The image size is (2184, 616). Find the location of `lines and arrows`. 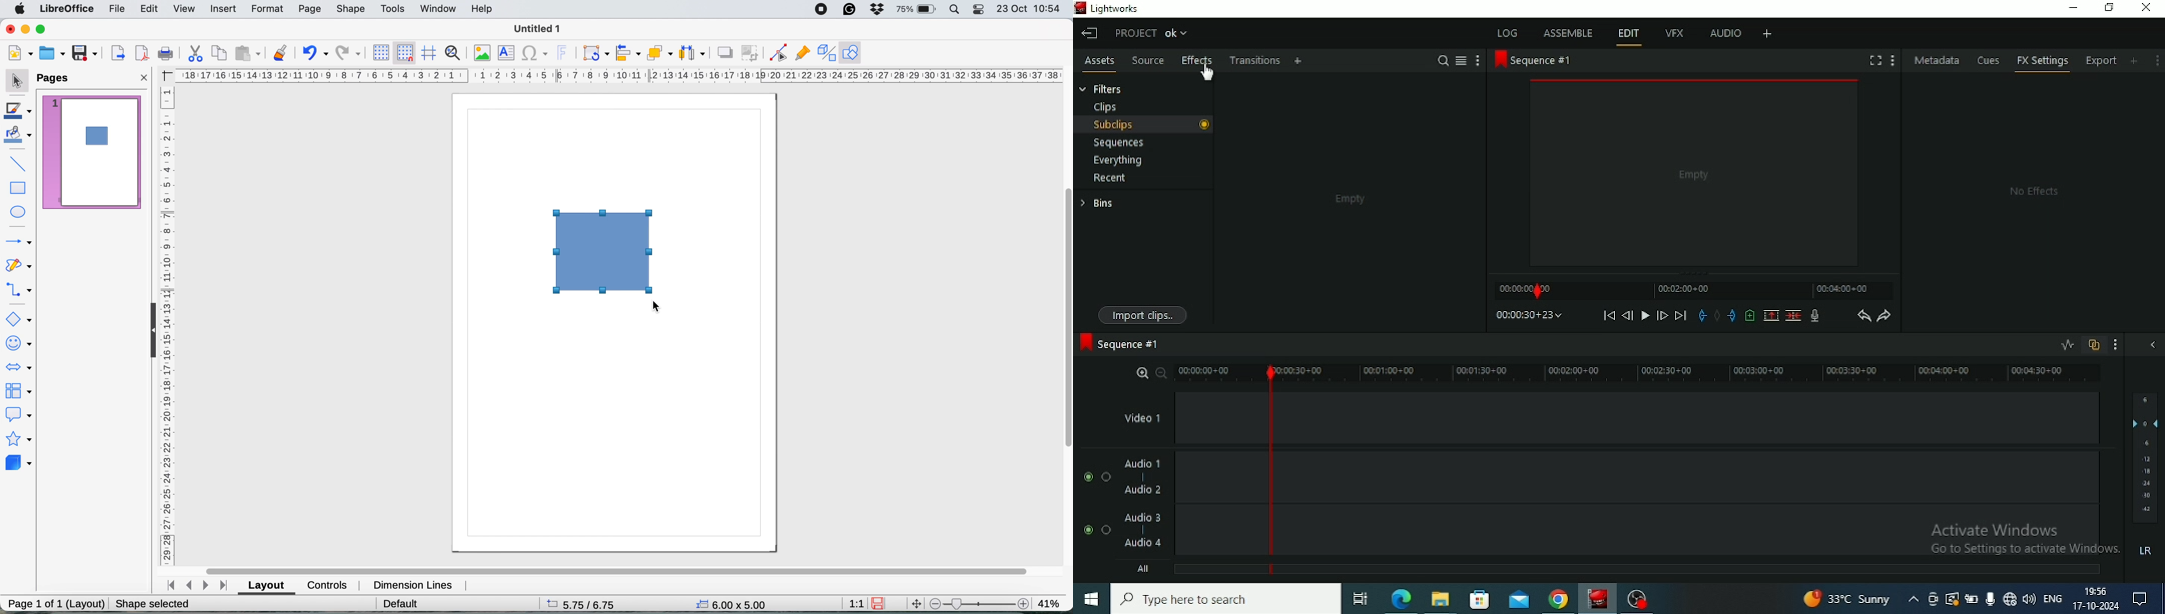

lines and arrows is located at coordinates (18, 242).